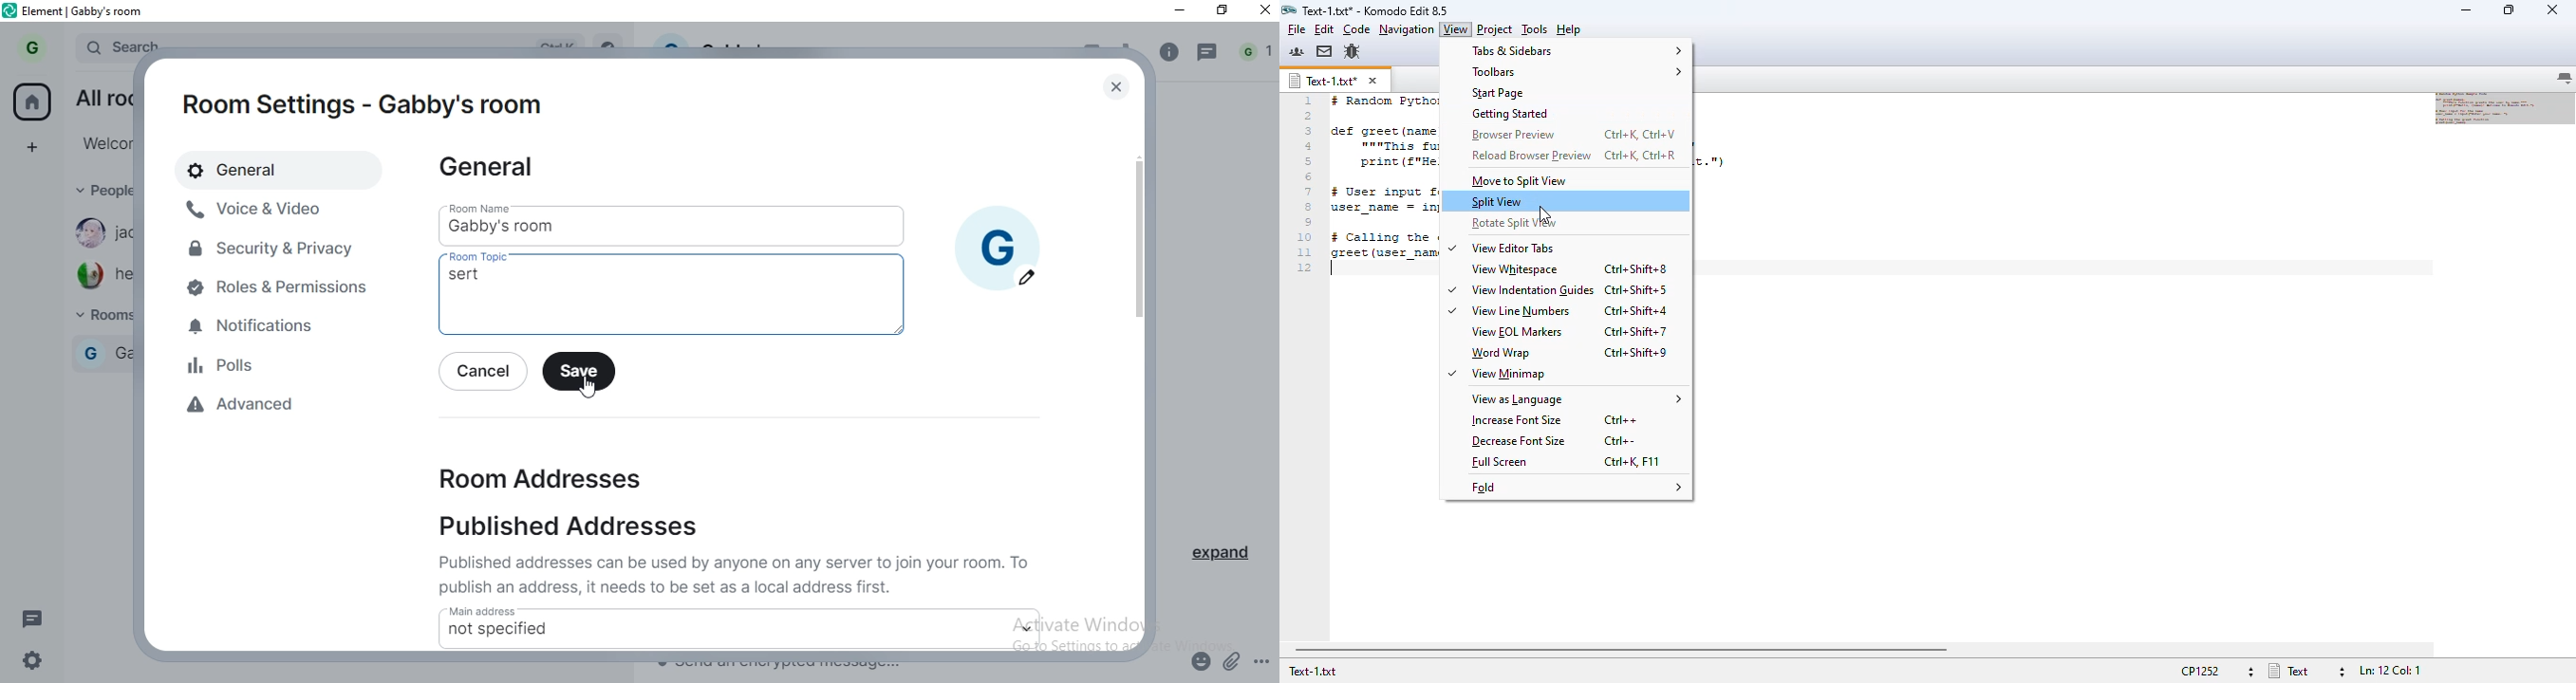 The width and height of the screenshot is (2576, 700). I want to click on element, so click(88, 10).